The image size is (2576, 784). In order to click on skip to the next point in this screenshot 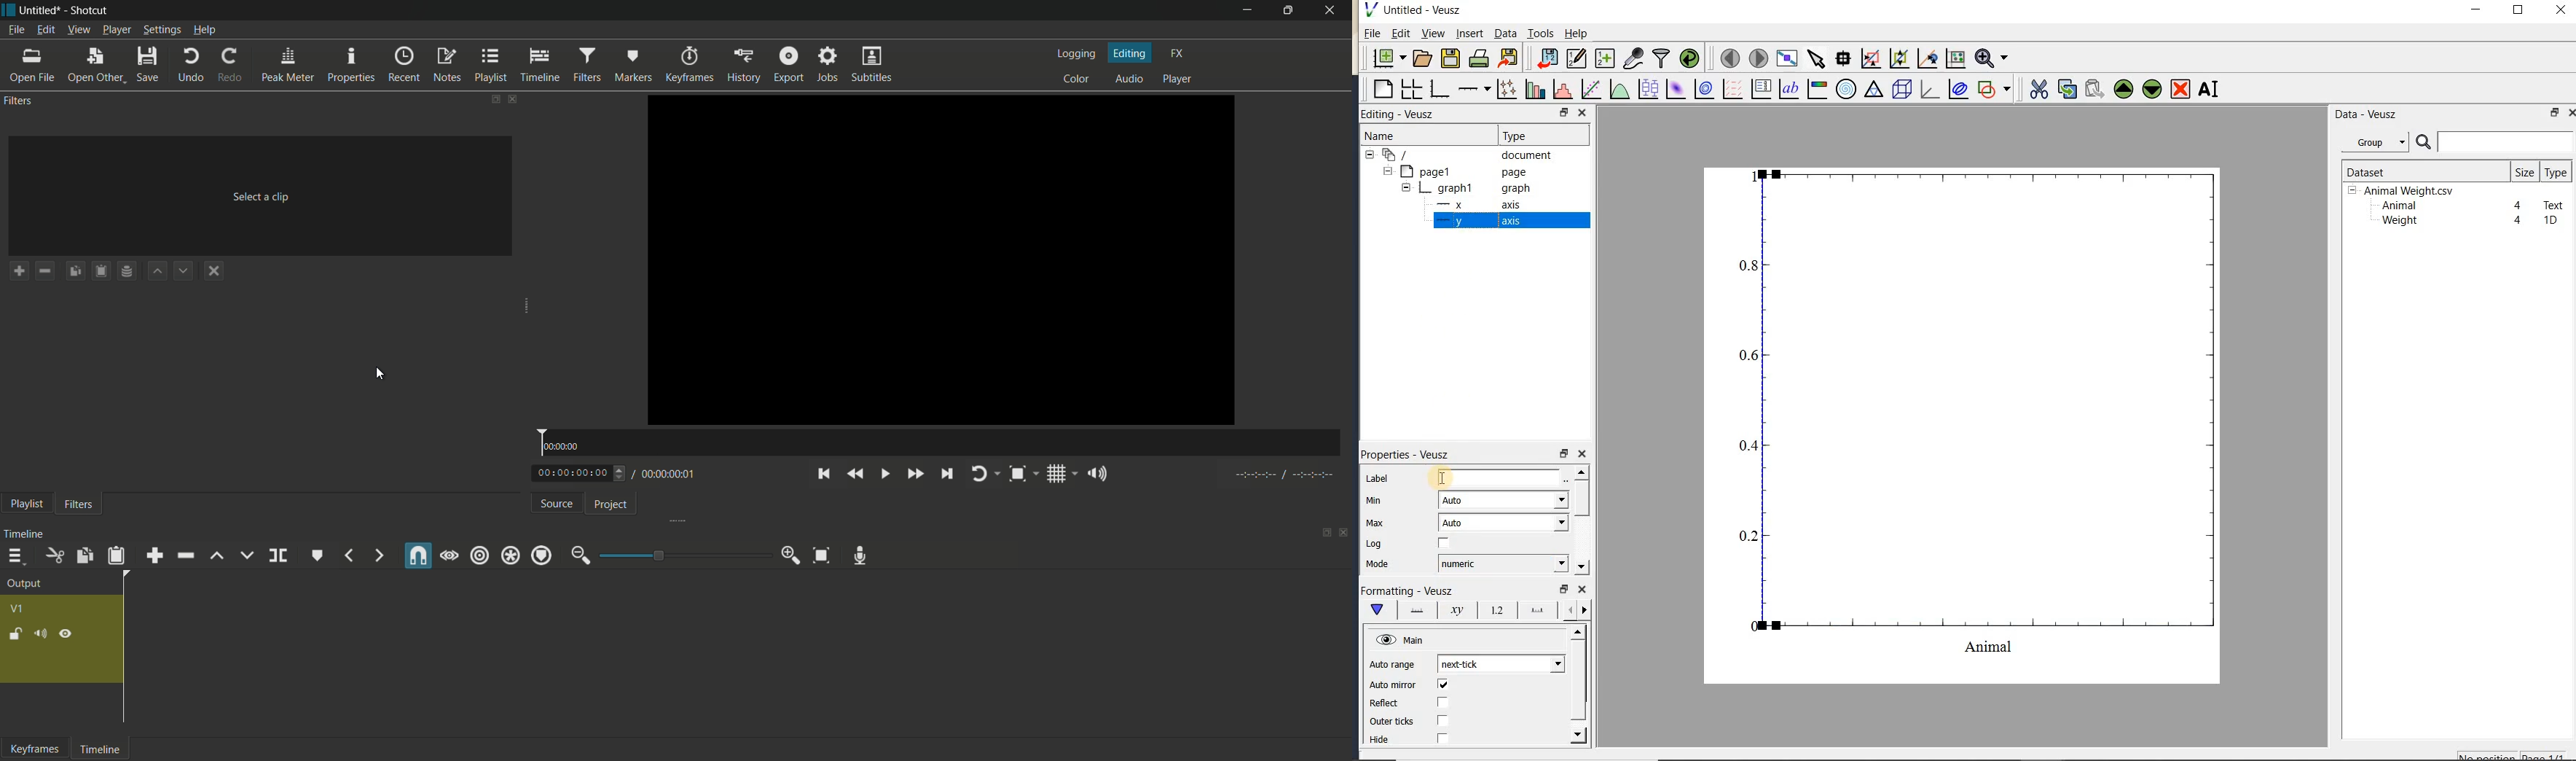, I will do `click(945, 474)`.